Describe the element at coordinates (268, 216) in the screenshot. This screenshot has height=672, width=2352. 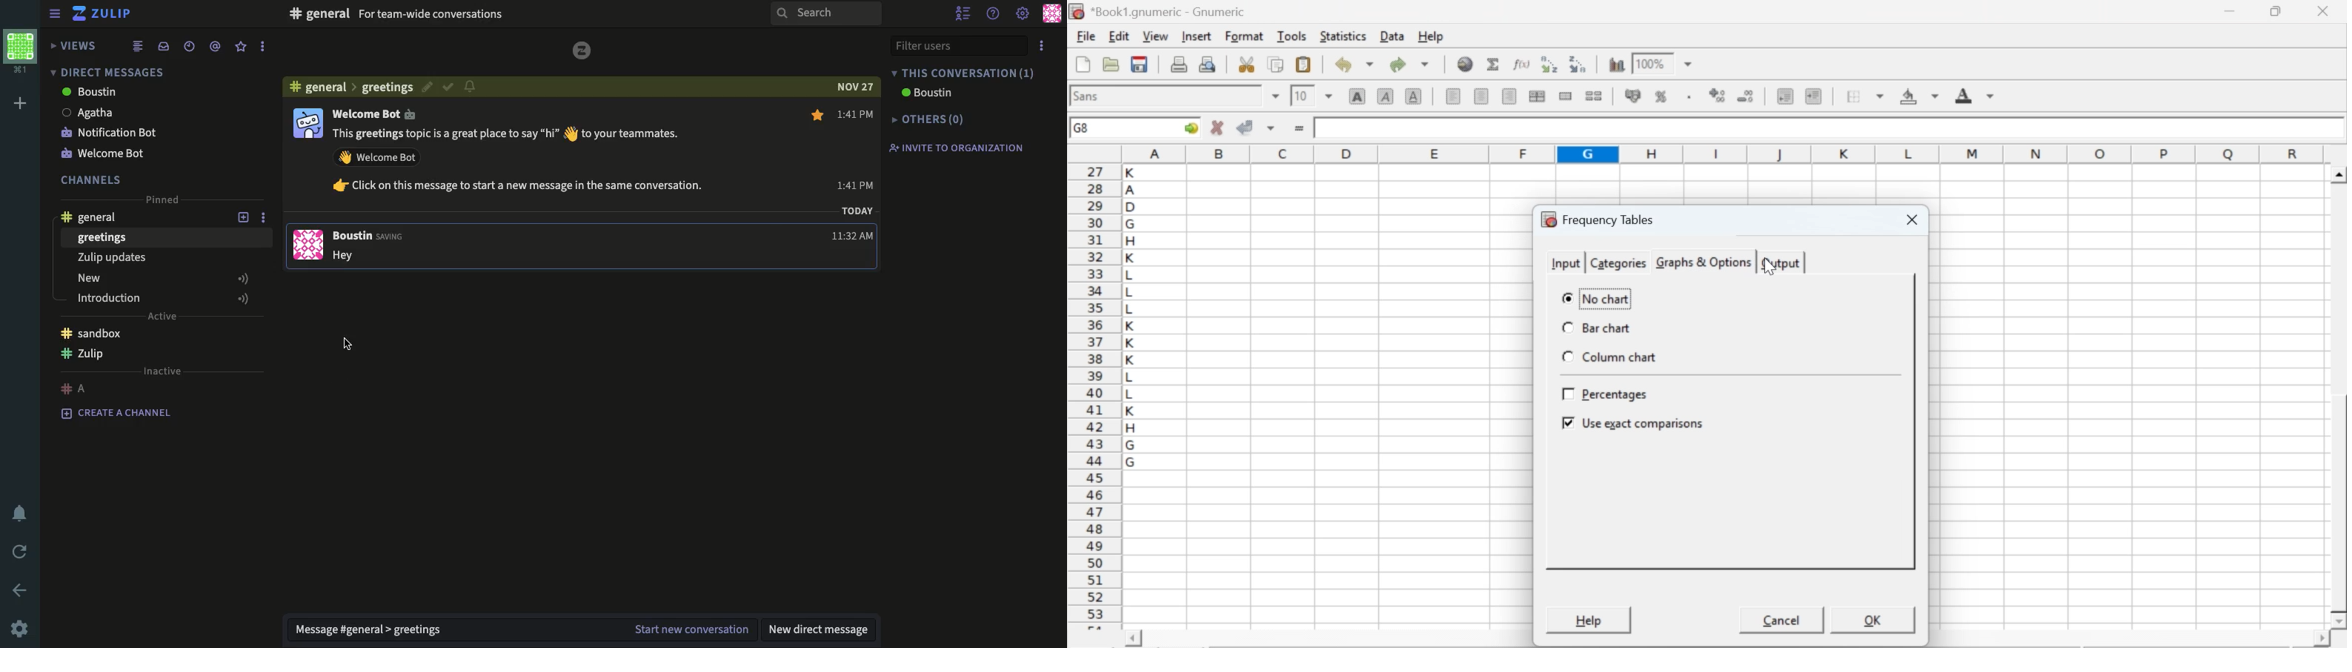
I see `options` at that location.